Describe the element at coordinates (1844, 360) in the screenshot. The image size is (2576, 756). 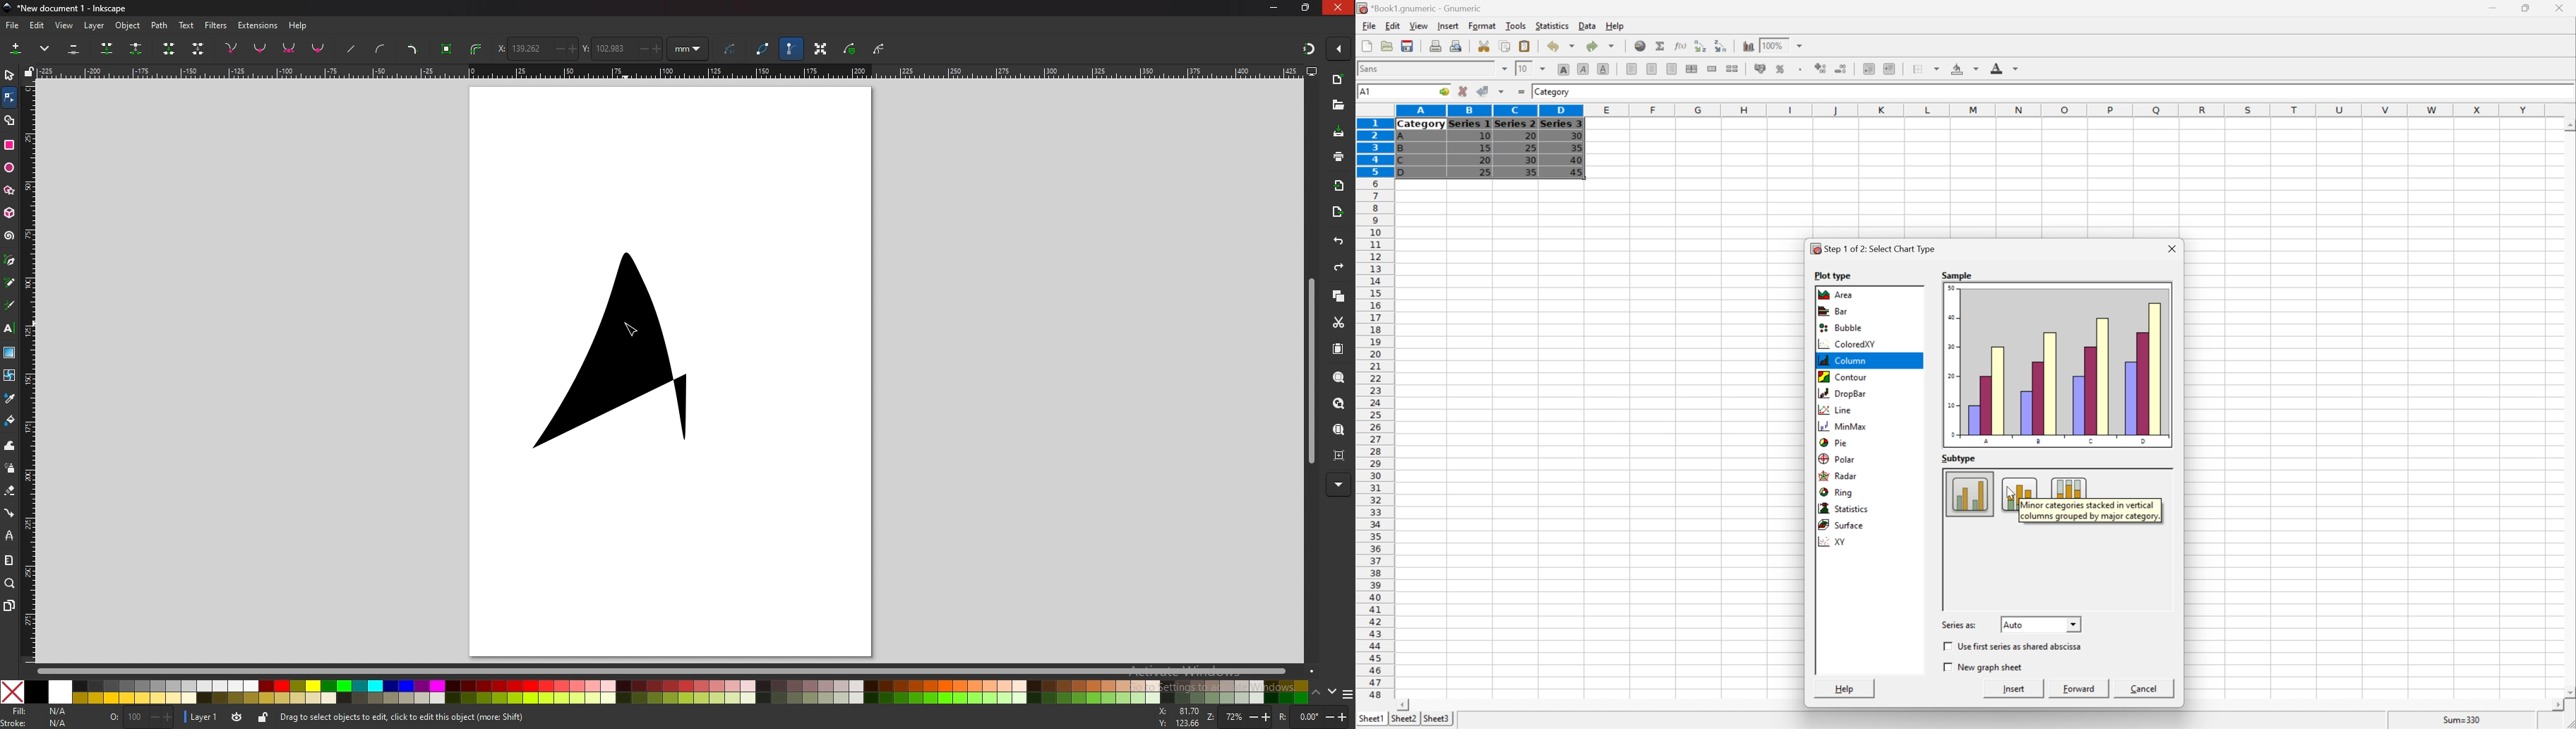
I see `Column` at that location.